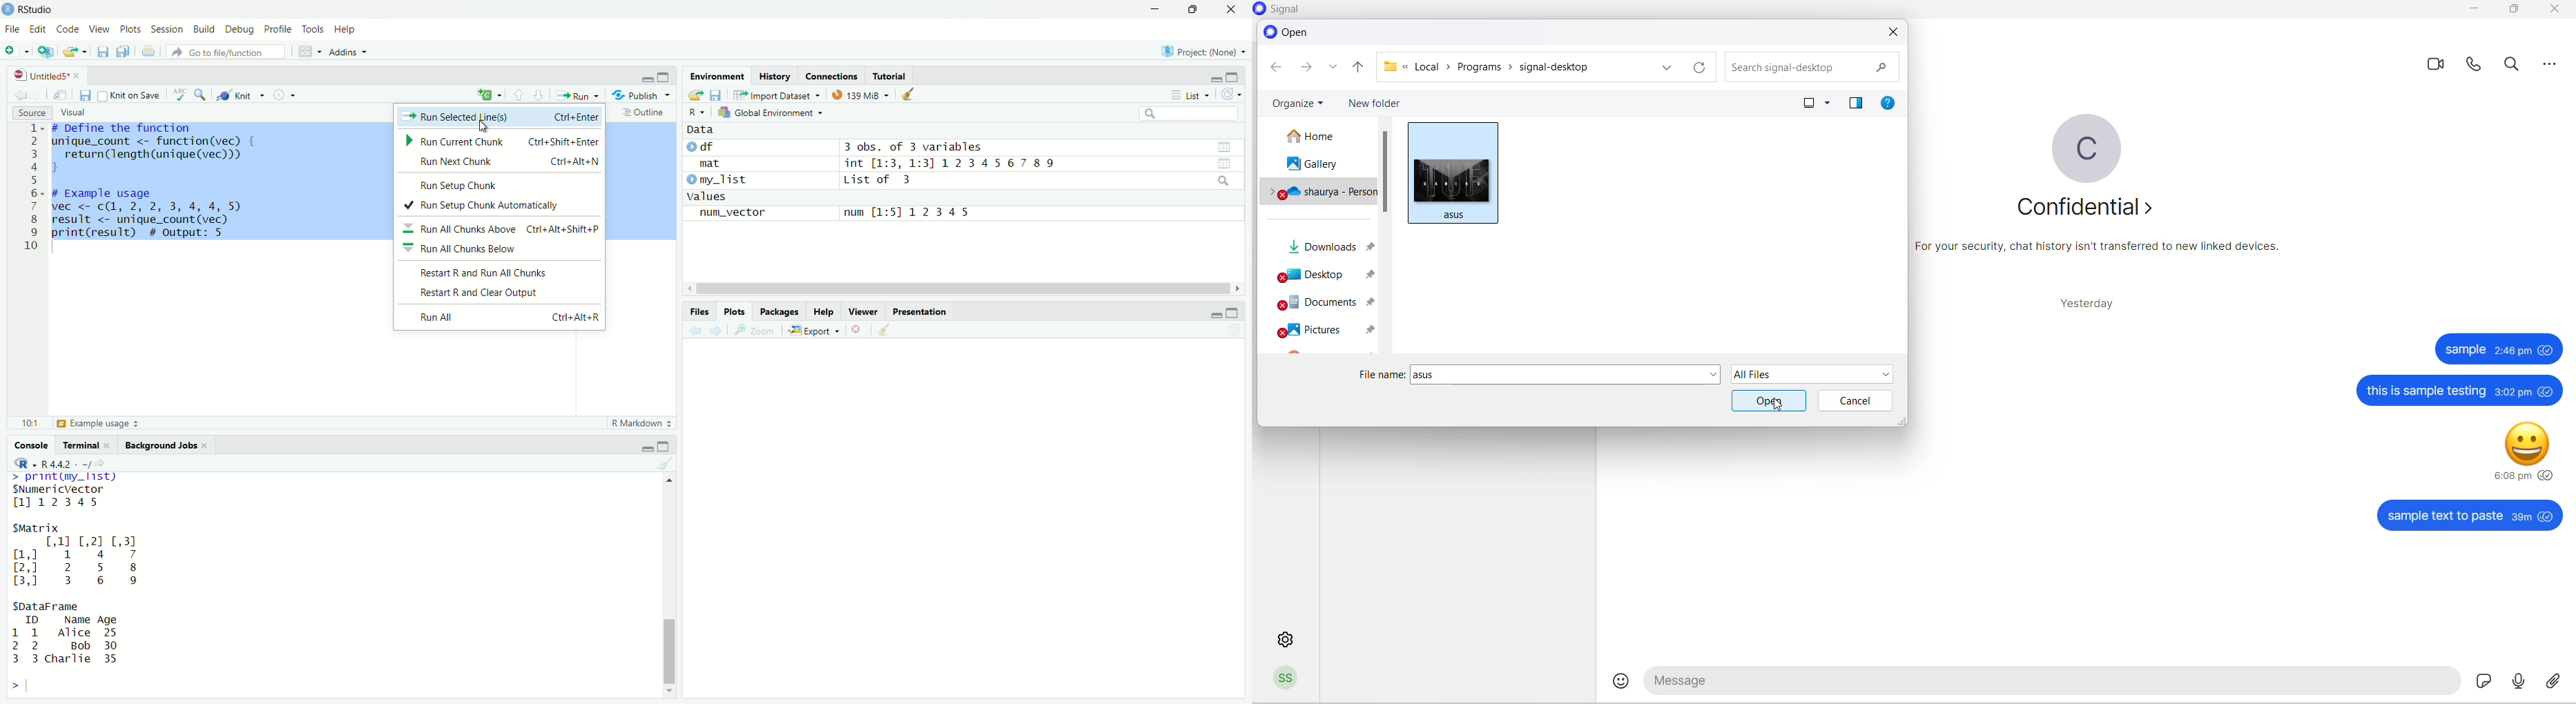 This screenshot has width=2576, height=728. What do you see at coordinates (130, 29) in the screenshot?
I see `Plots` at bounding box center [130, 29].